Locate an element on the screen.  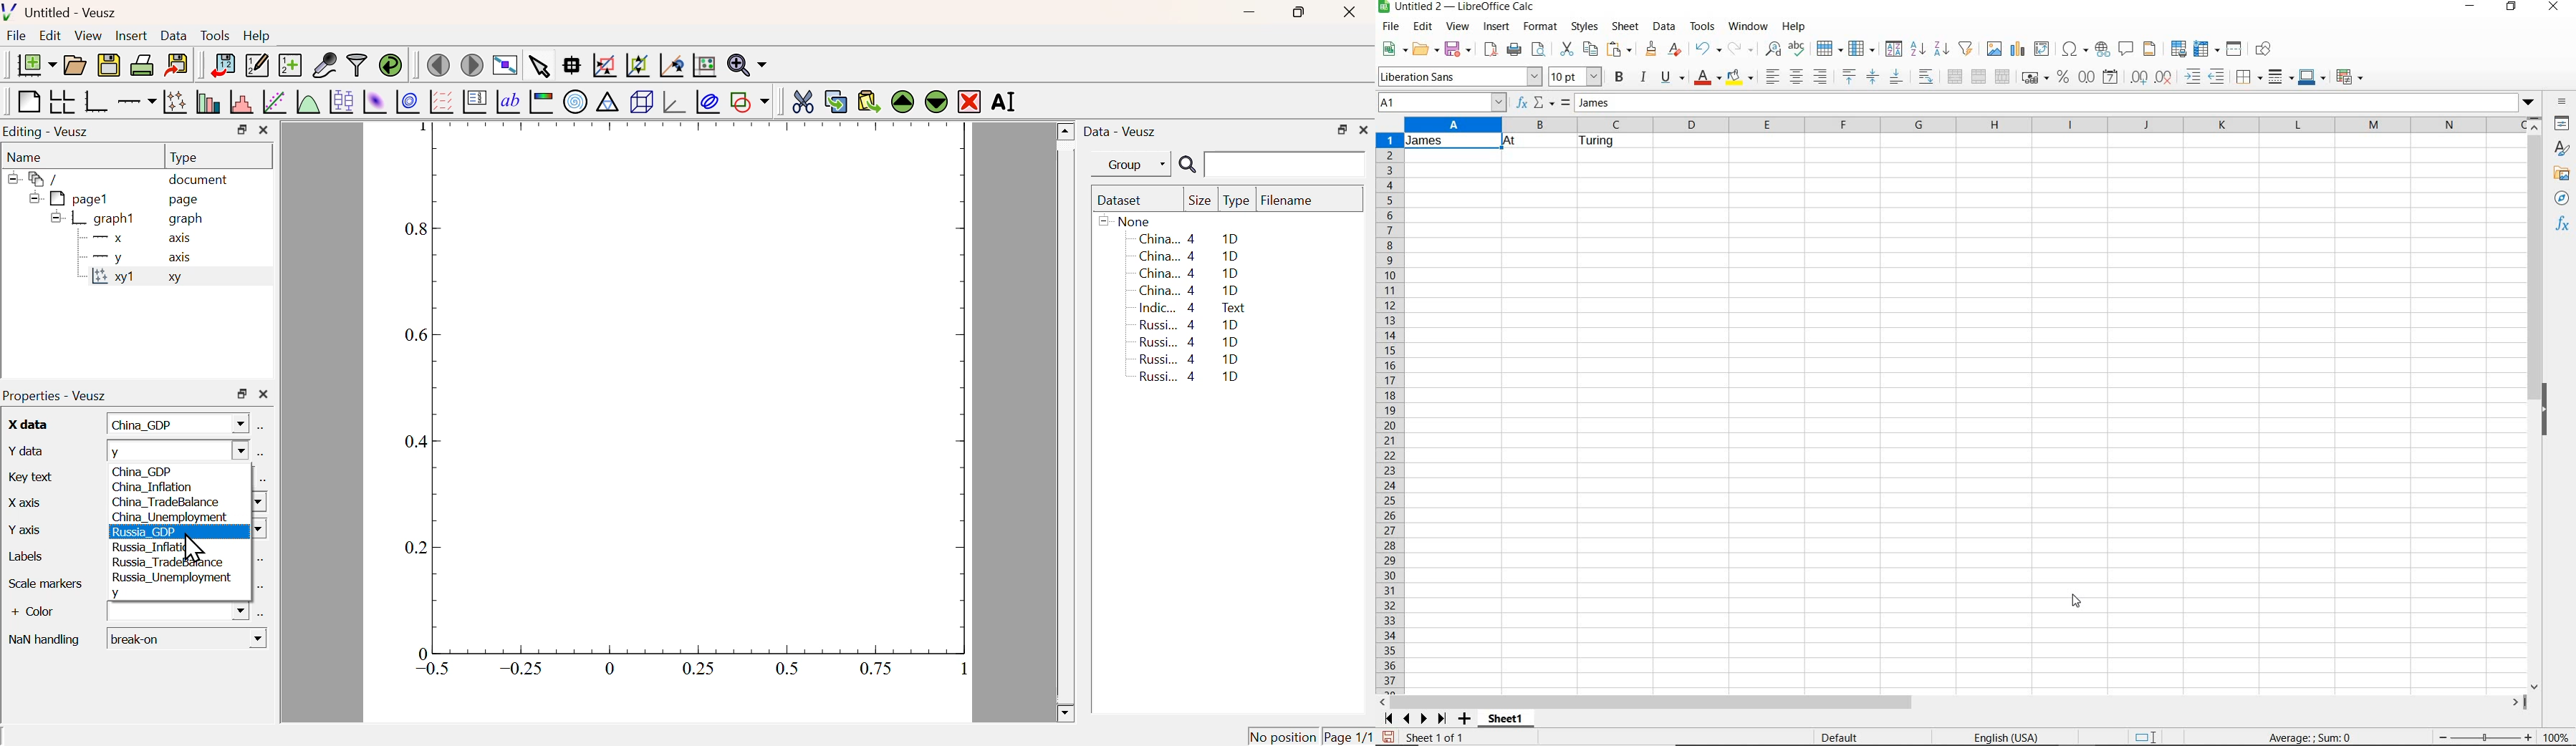
align top is located at coordinates (1849, 76).